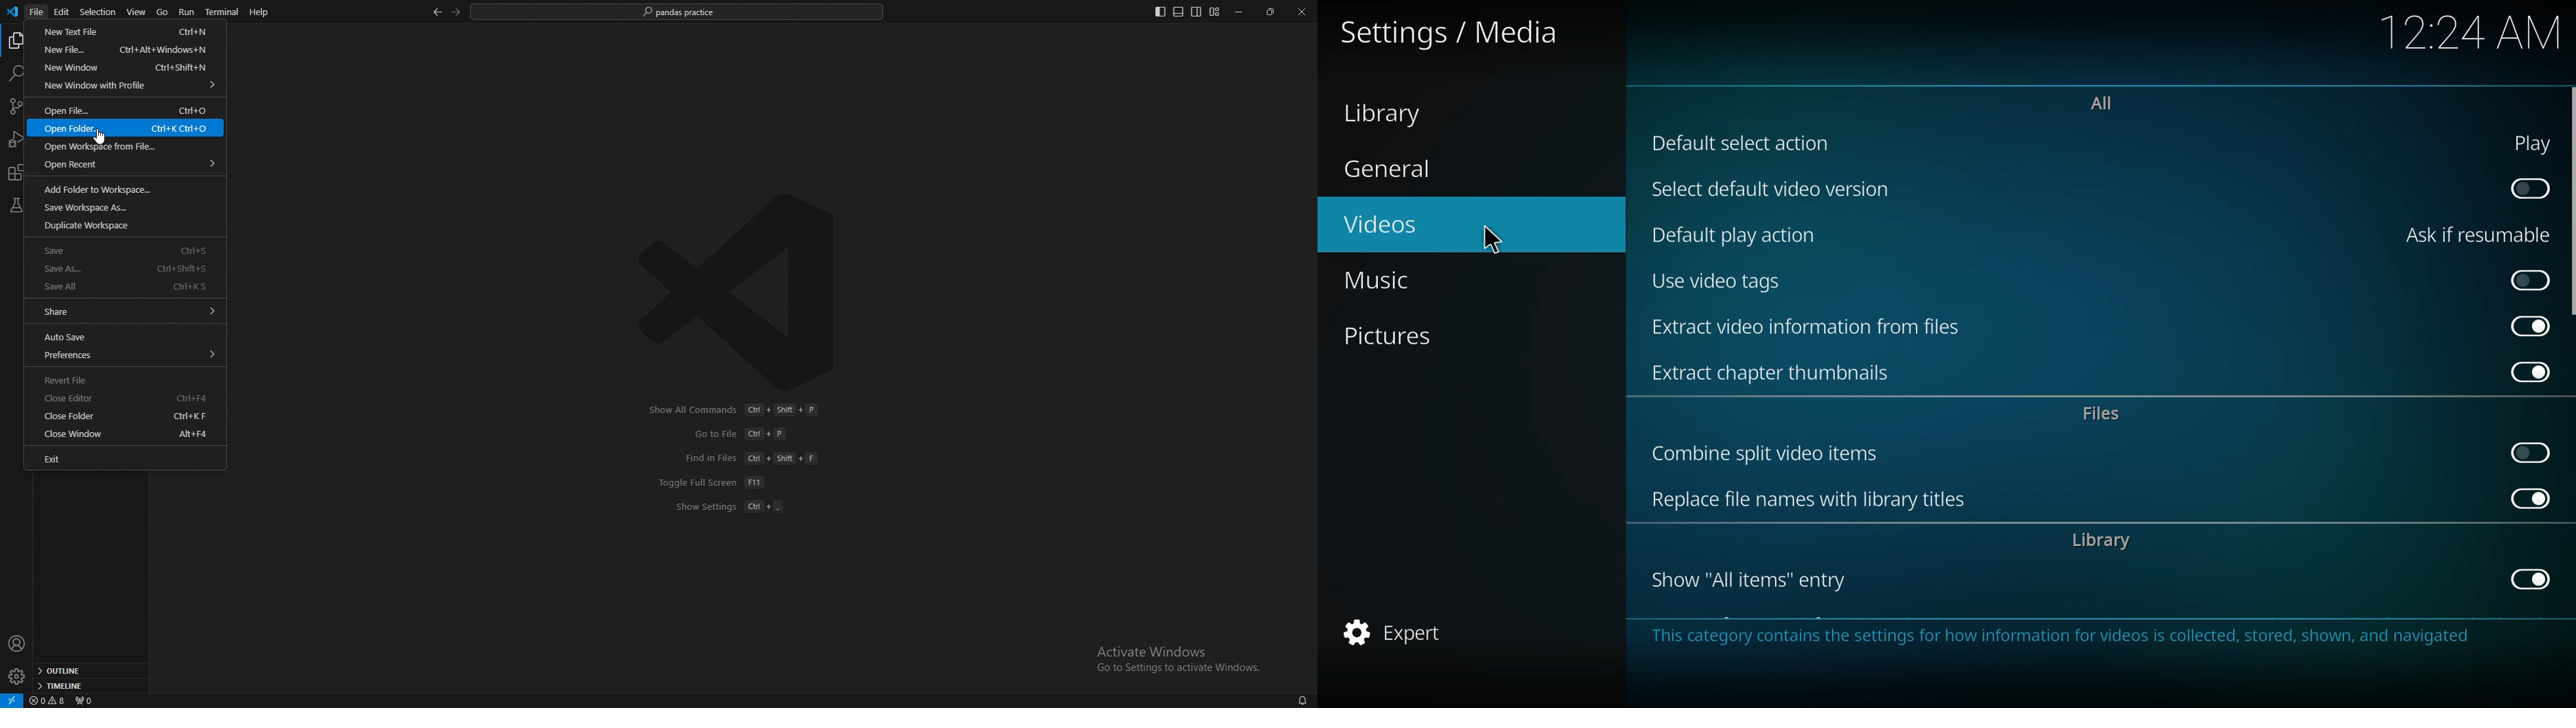 This screenshot has width=2576, height=728. I want to click on time, so click(2474, 30).